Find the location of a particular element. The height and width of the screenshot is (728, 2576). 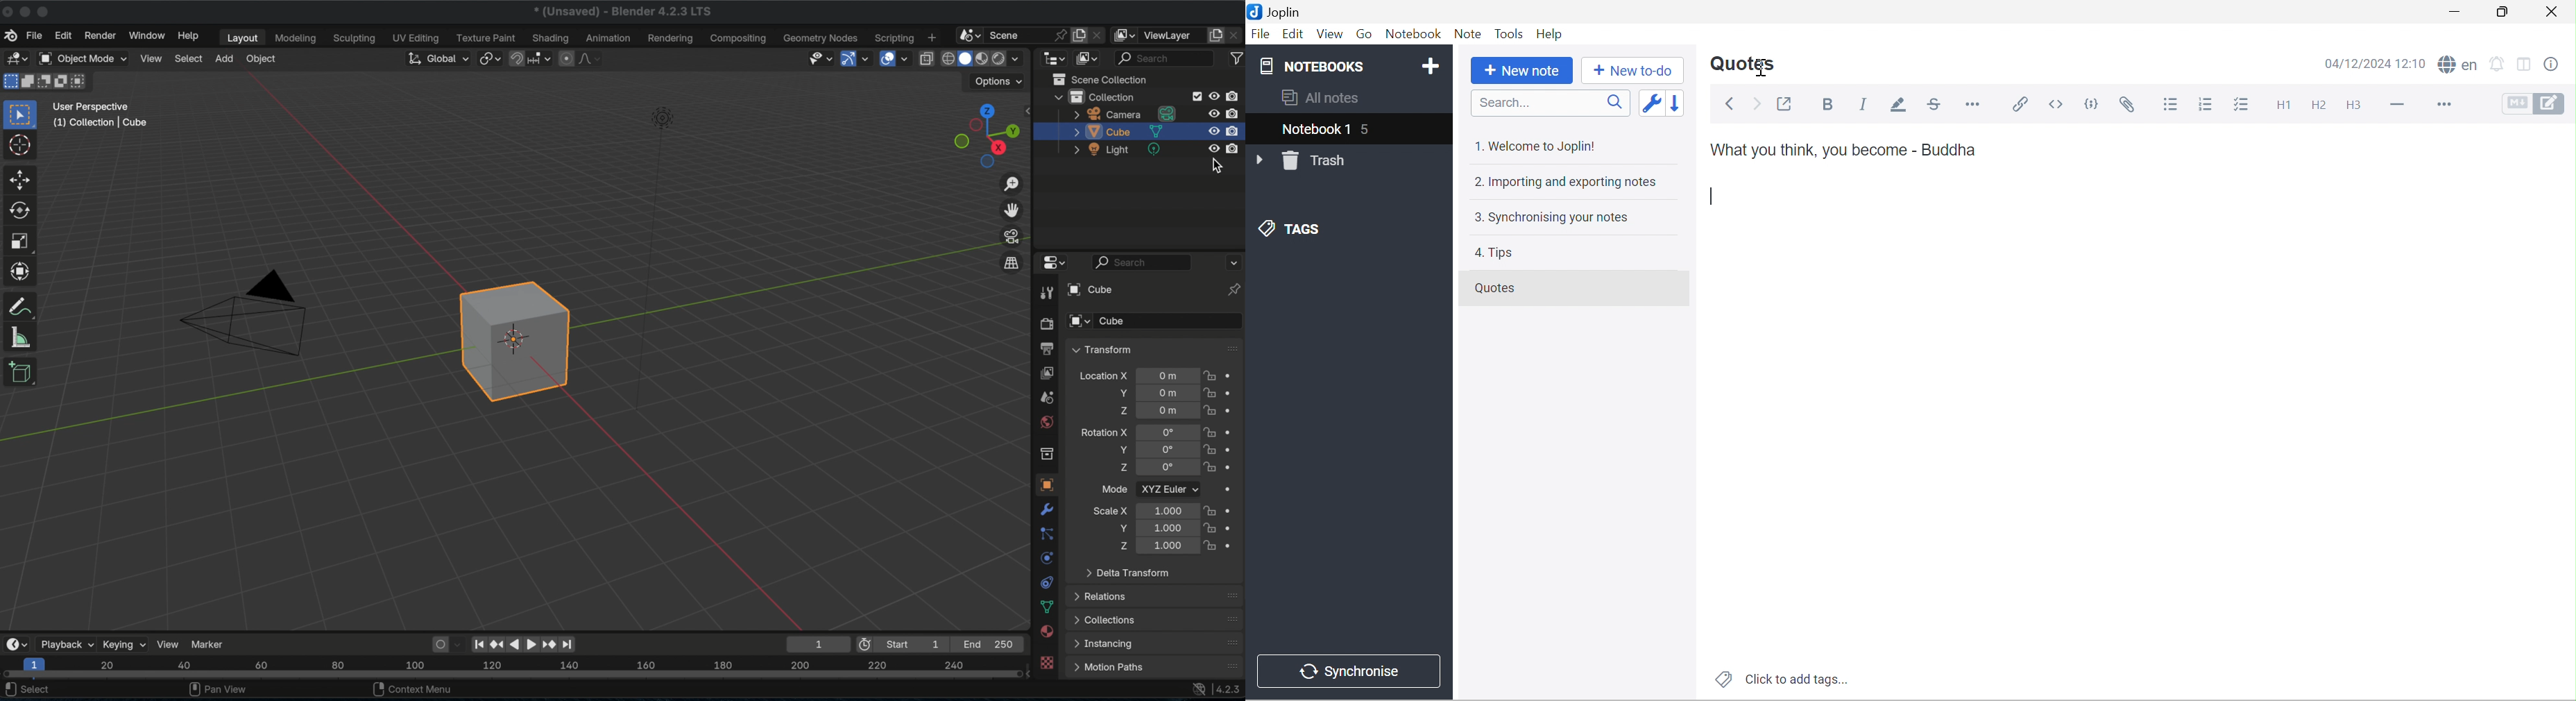

Heading 1 is located at coordinates (2282, 108).